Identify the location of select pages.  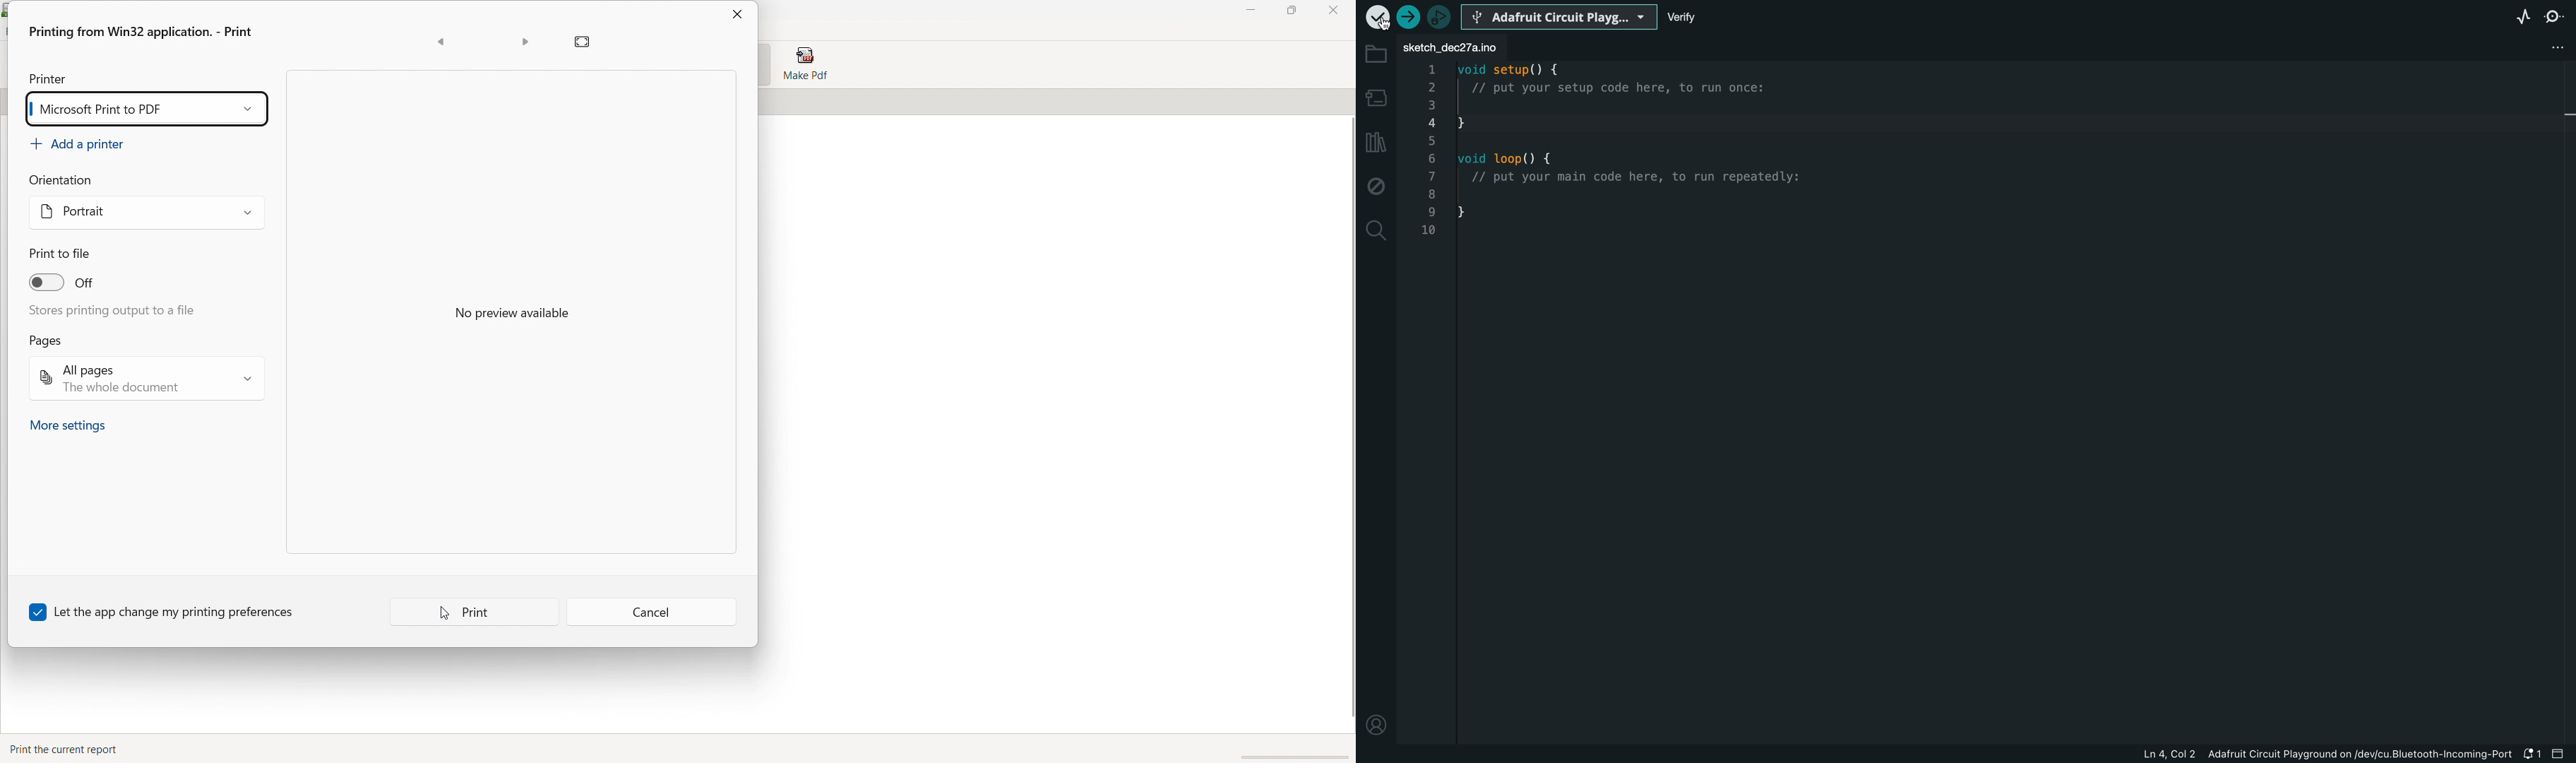
(145, 379).